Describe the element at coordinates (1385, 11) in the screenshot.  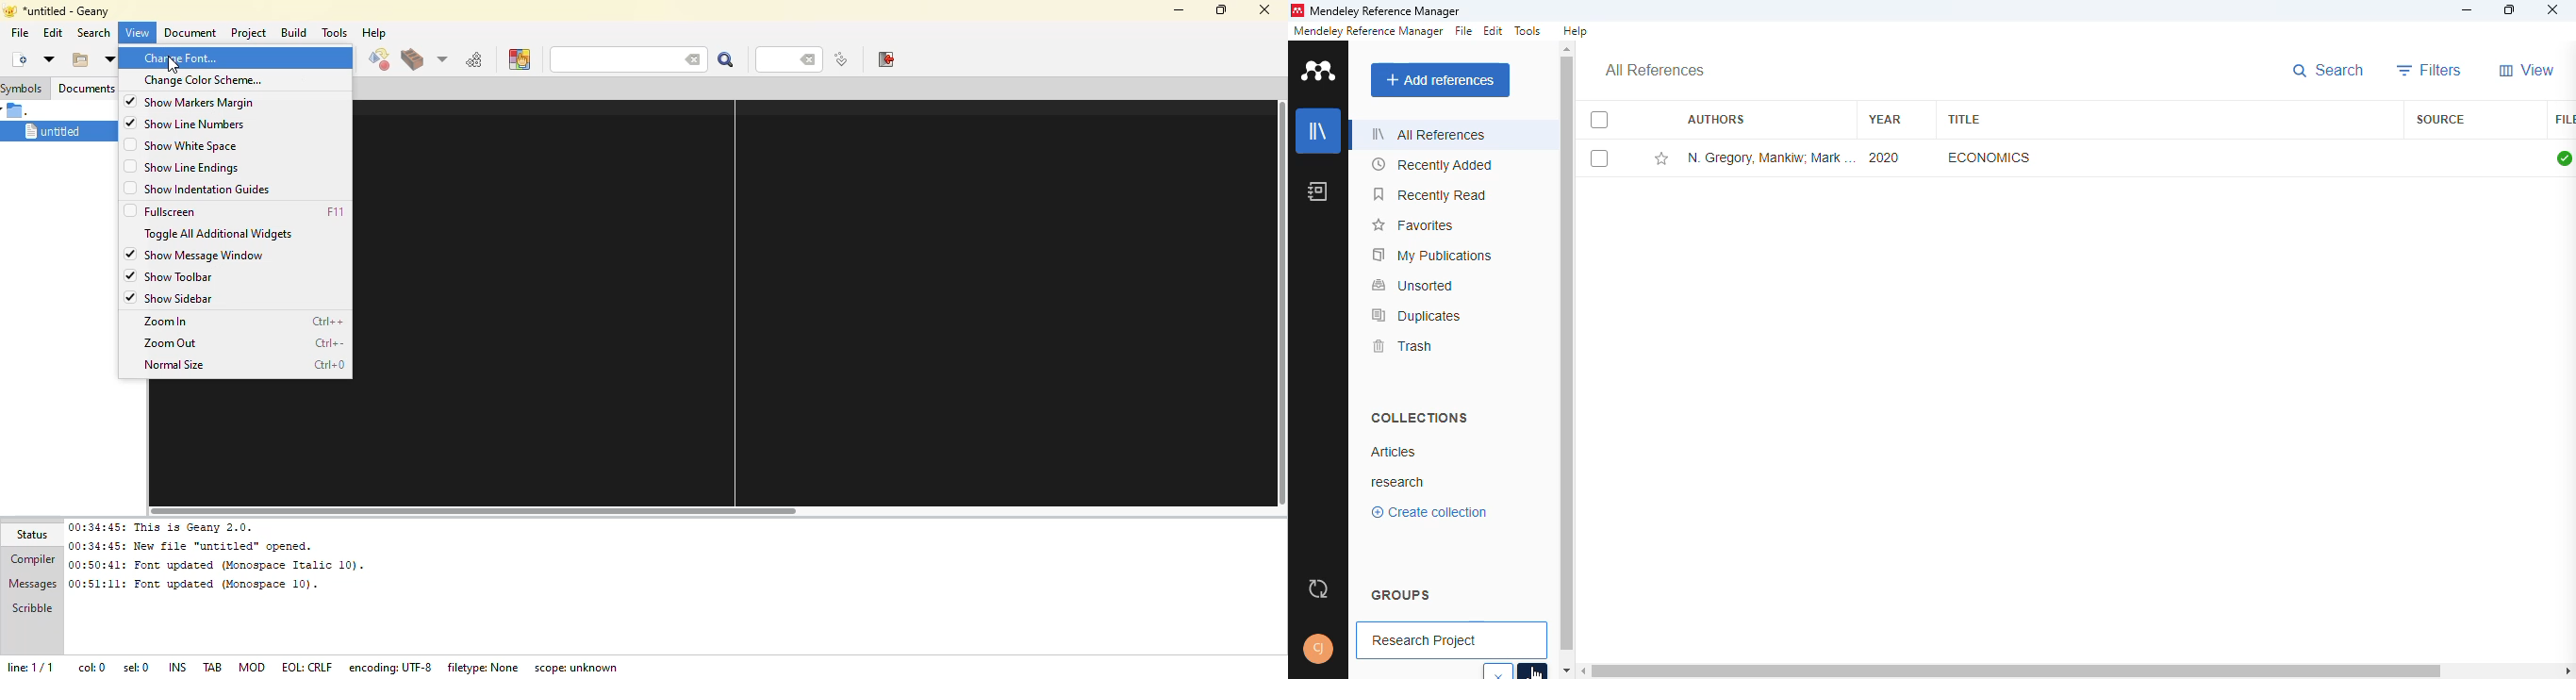
I see `mendeley reference manager` at that location.